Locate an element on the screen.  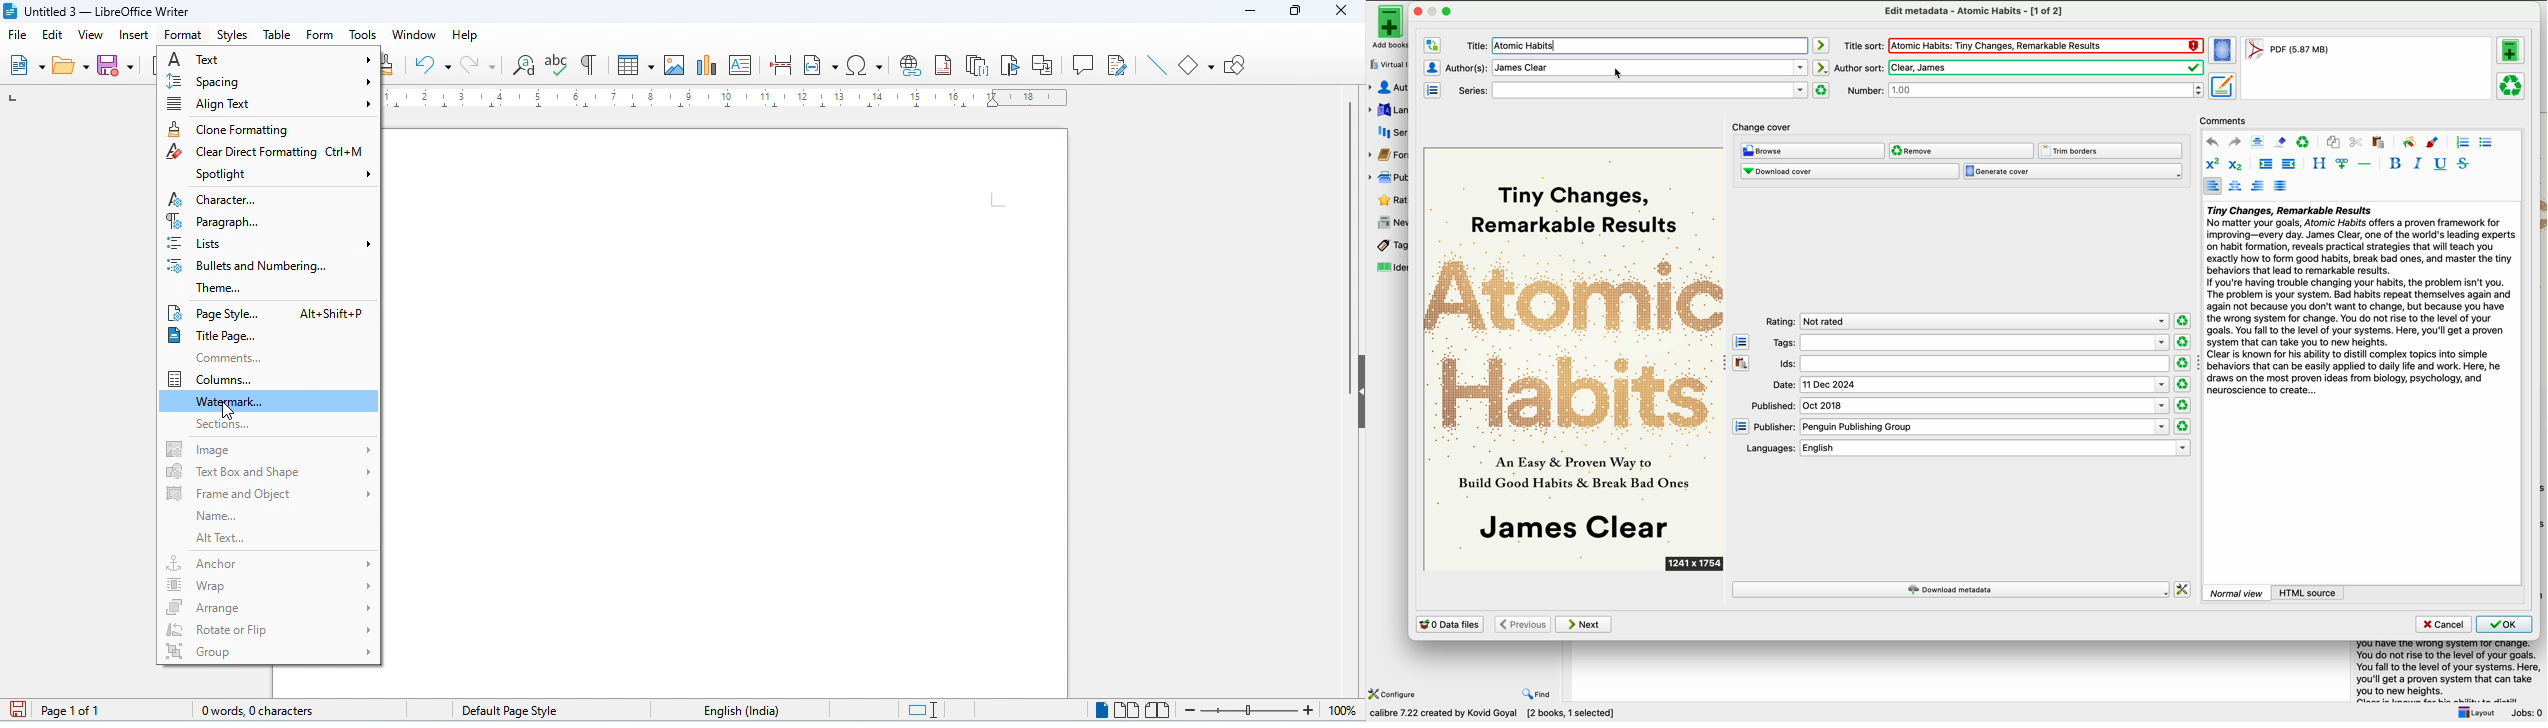
language is located at coordinates (734, 708).